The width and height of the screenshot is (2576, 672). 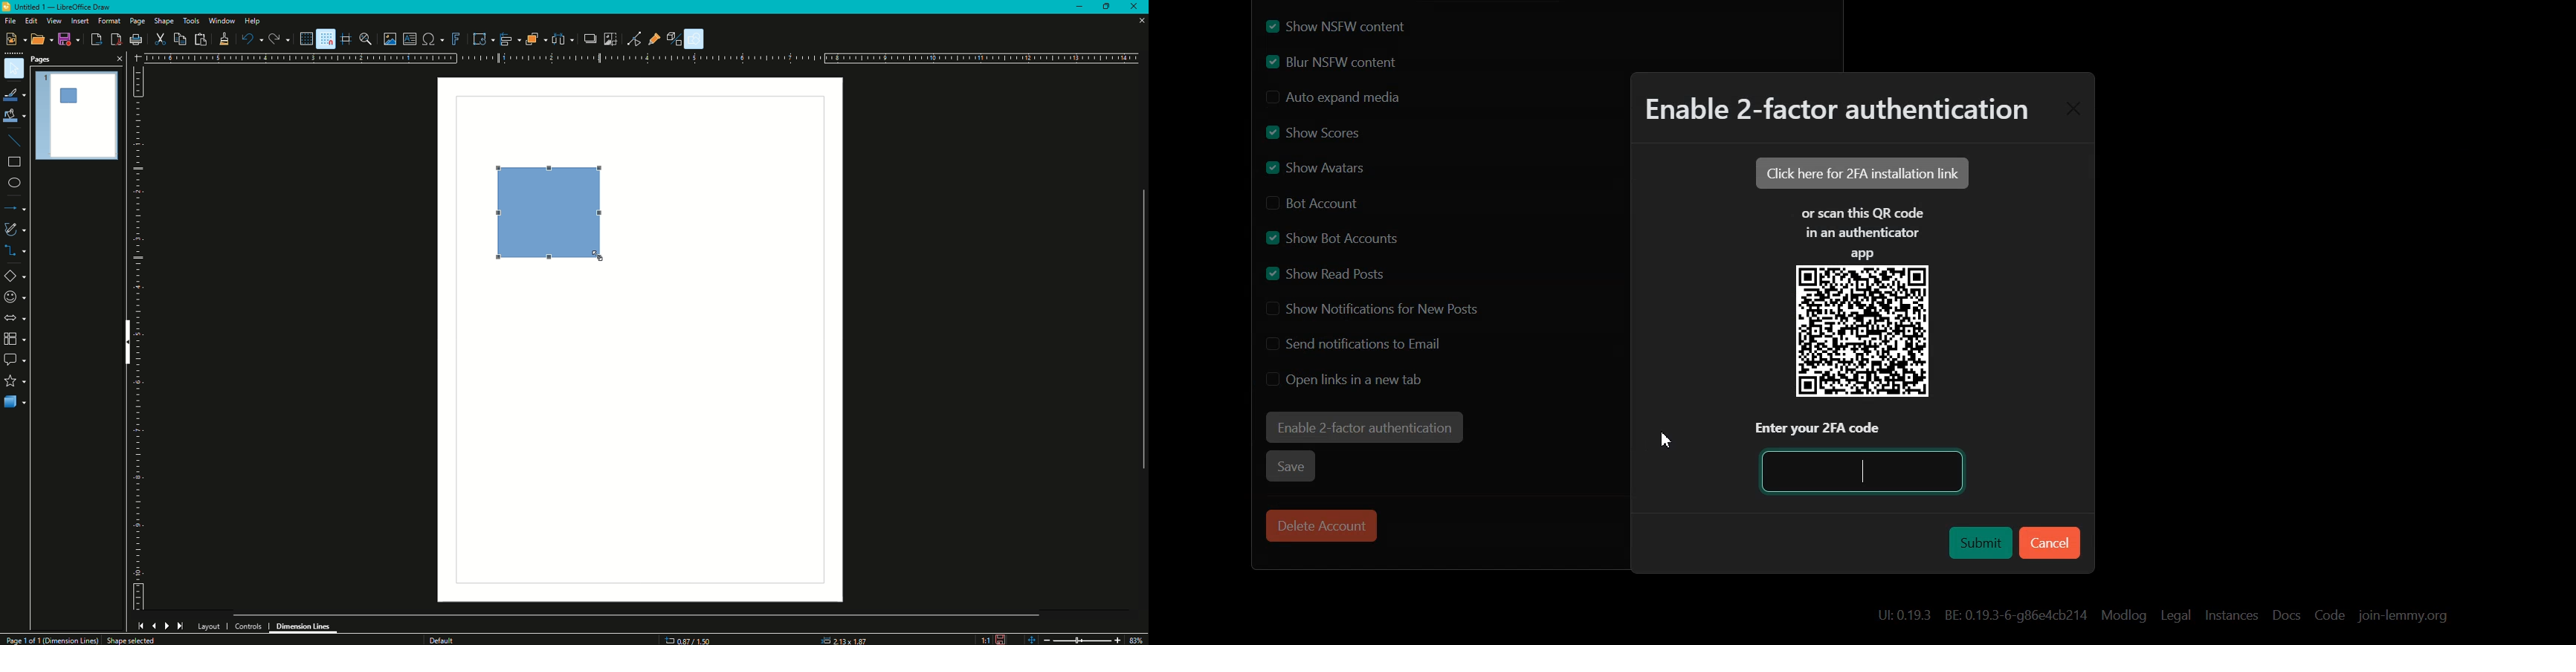 What do you see at coordinates (1334, 273) in the screenshot?
I see `Enable Show read Posts` at bounding box center [1334, 273].